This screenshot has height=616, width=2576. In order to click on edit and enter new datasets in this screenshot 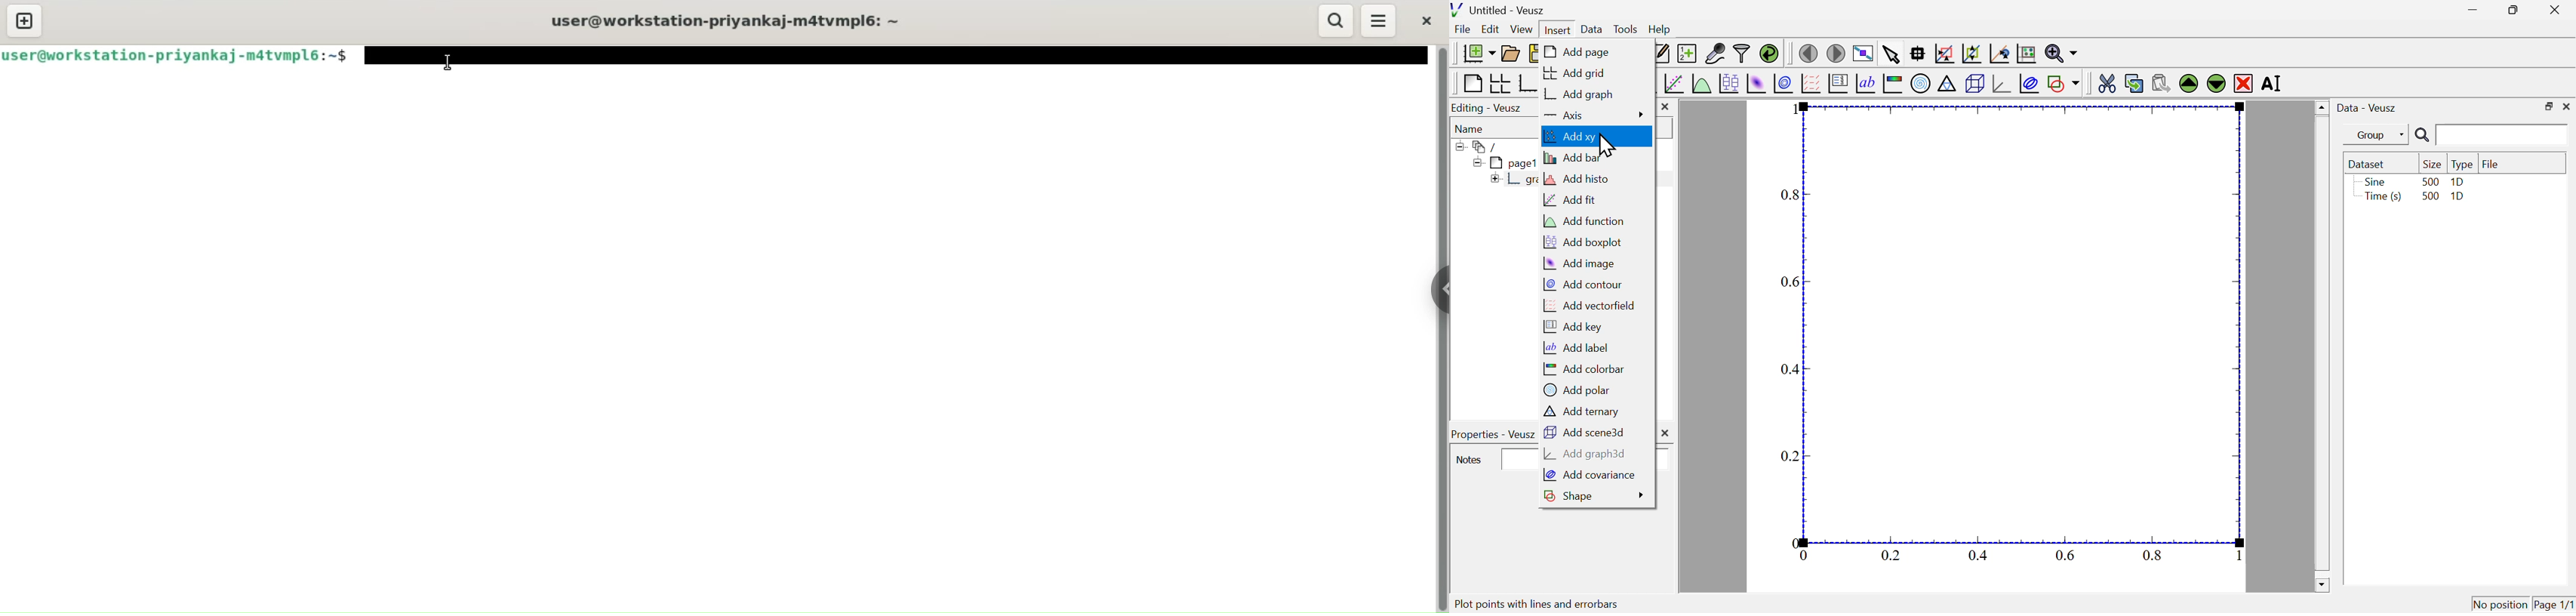, I will do `click(1662, 53)`.